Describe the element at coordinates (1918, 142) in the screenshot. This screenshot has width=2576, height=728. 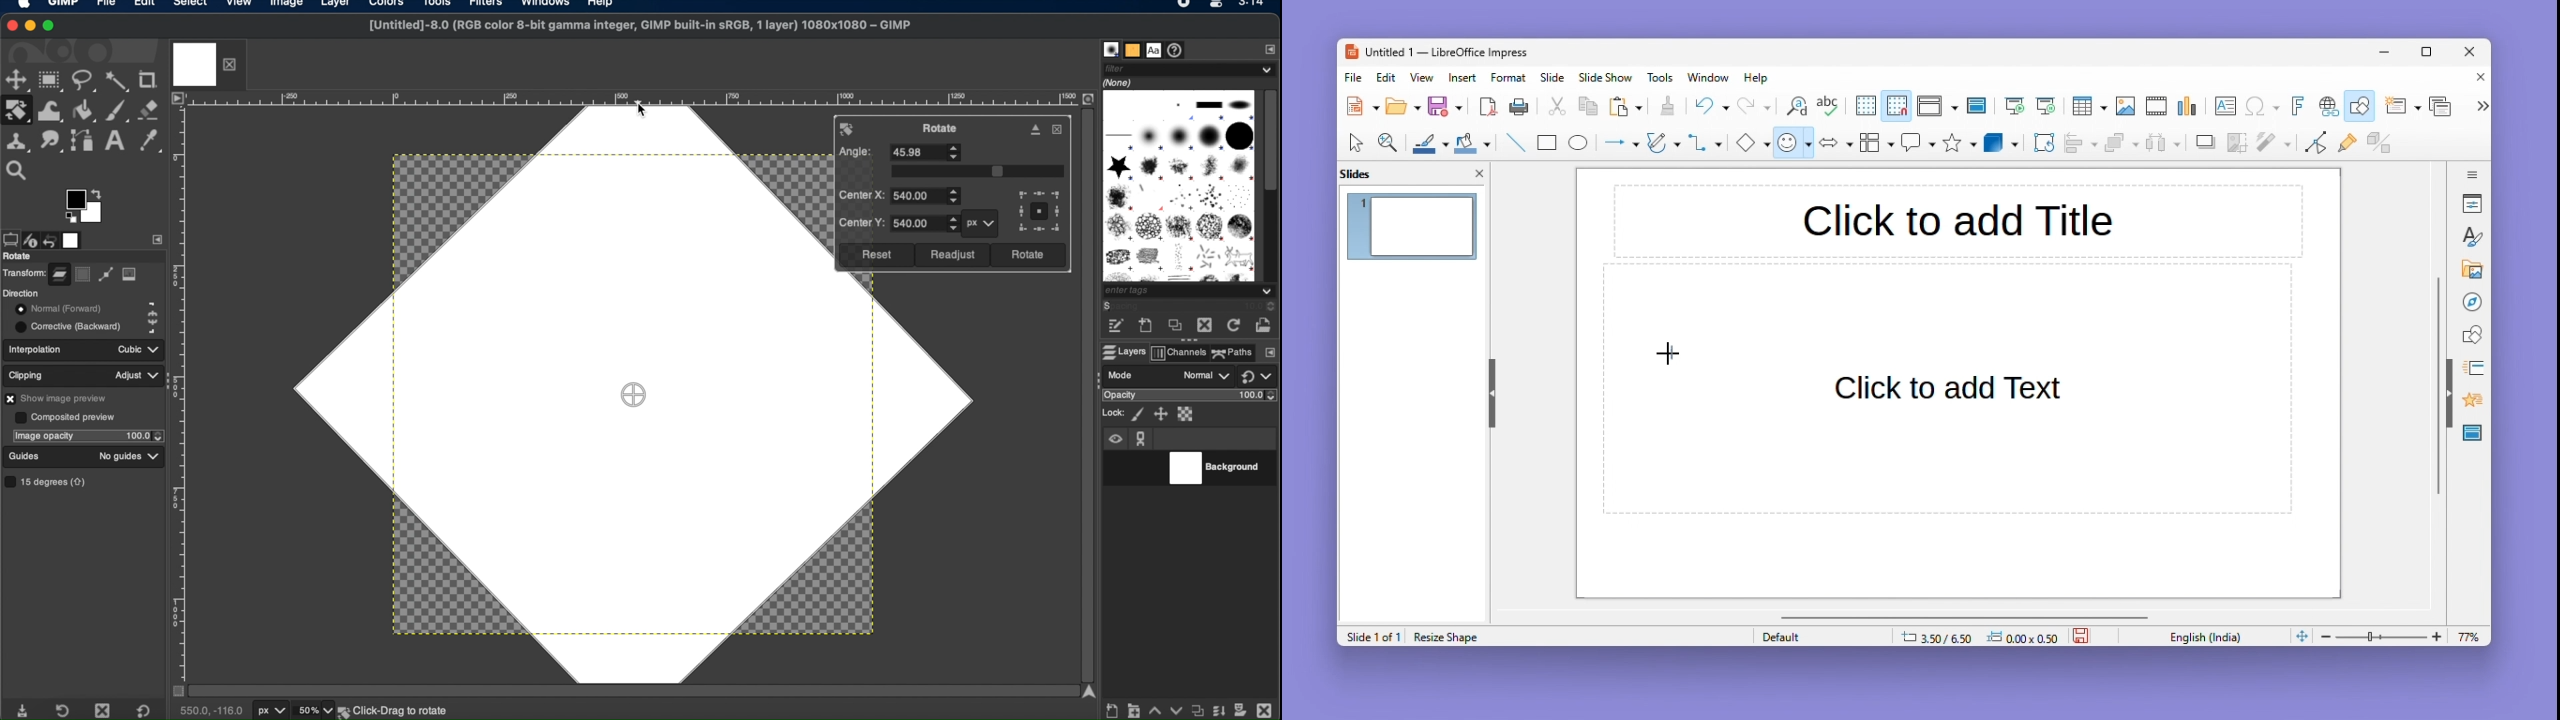
I see `Comment box` at that location.